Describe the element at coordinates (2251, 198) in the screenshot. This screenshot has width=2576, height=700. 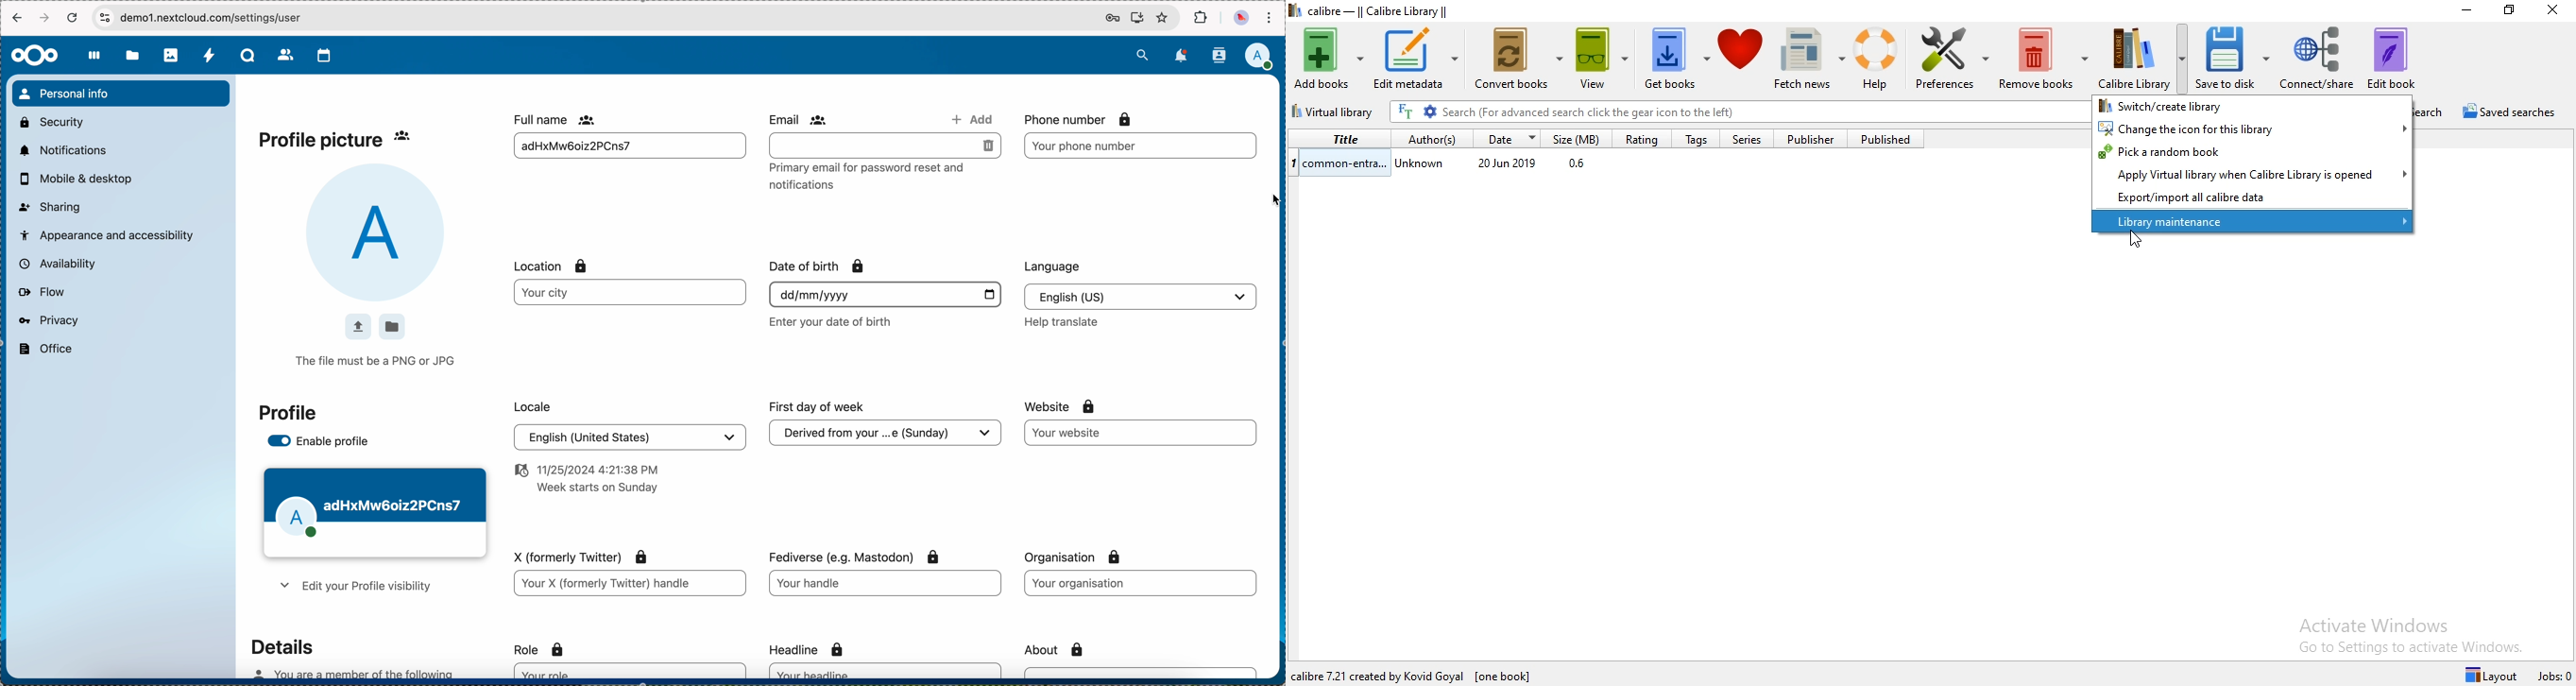
I see `export/import all calibre data` at that location.